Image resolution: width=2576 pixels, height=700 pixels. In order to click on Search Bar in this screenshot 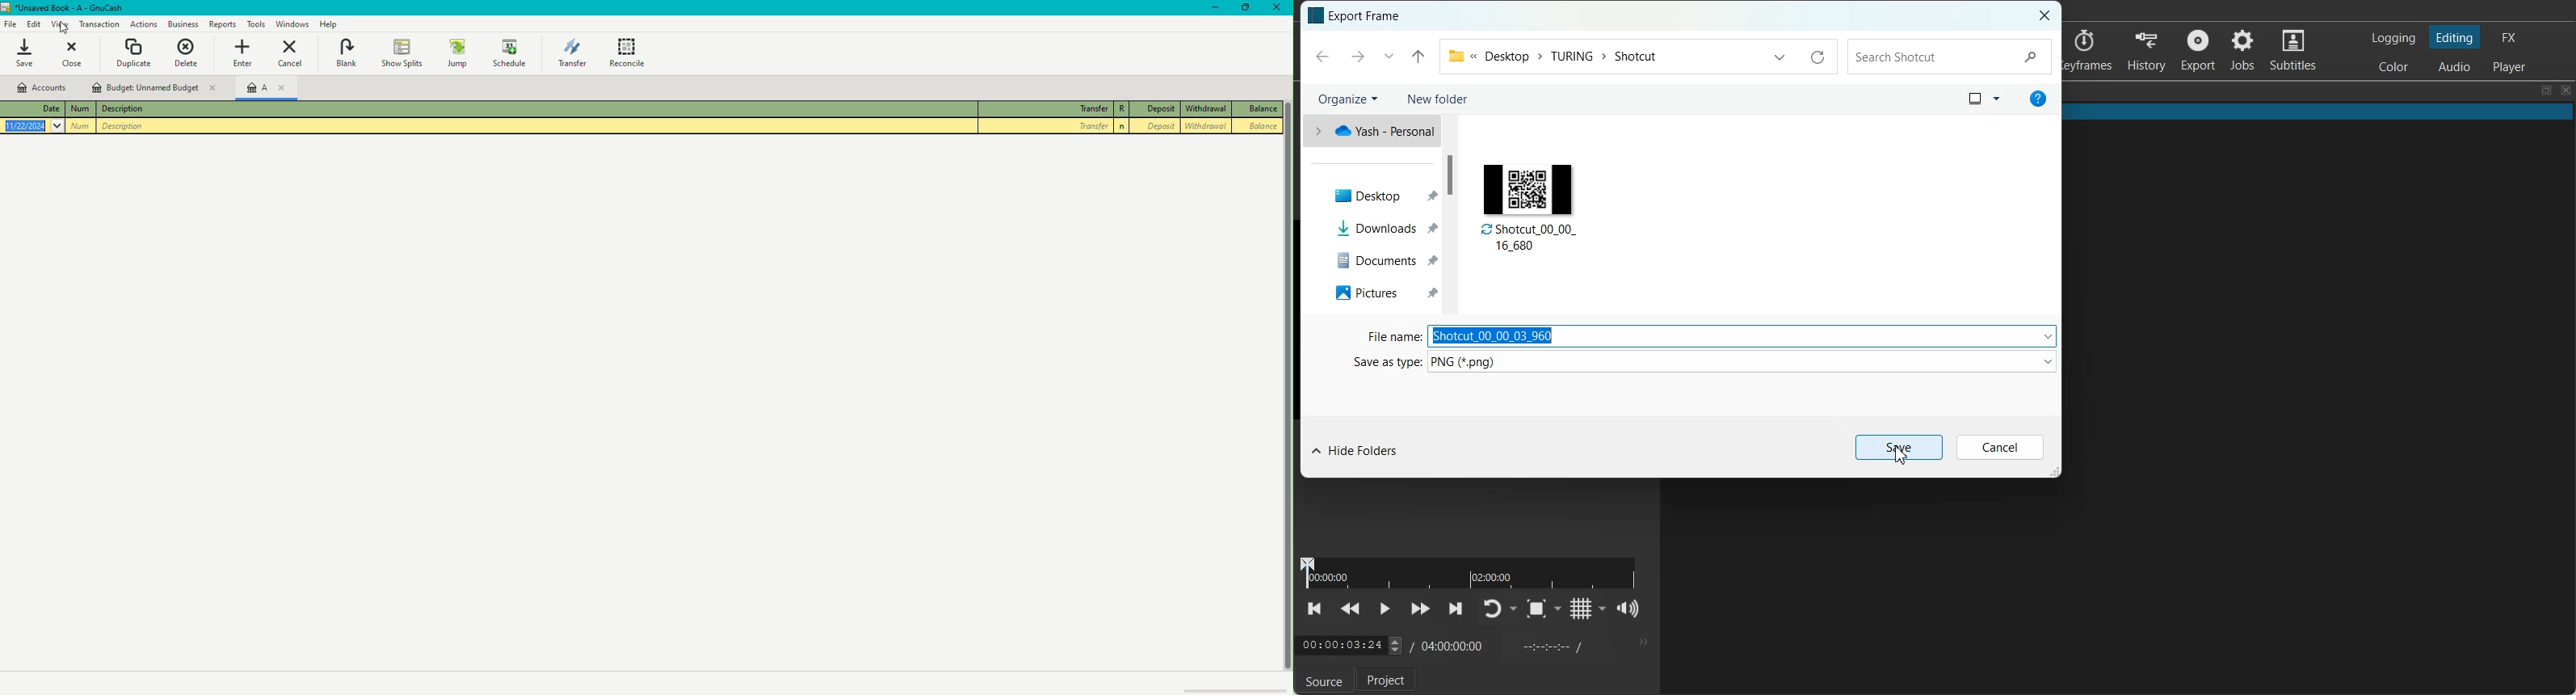, I will do `click(1952, 56)`.